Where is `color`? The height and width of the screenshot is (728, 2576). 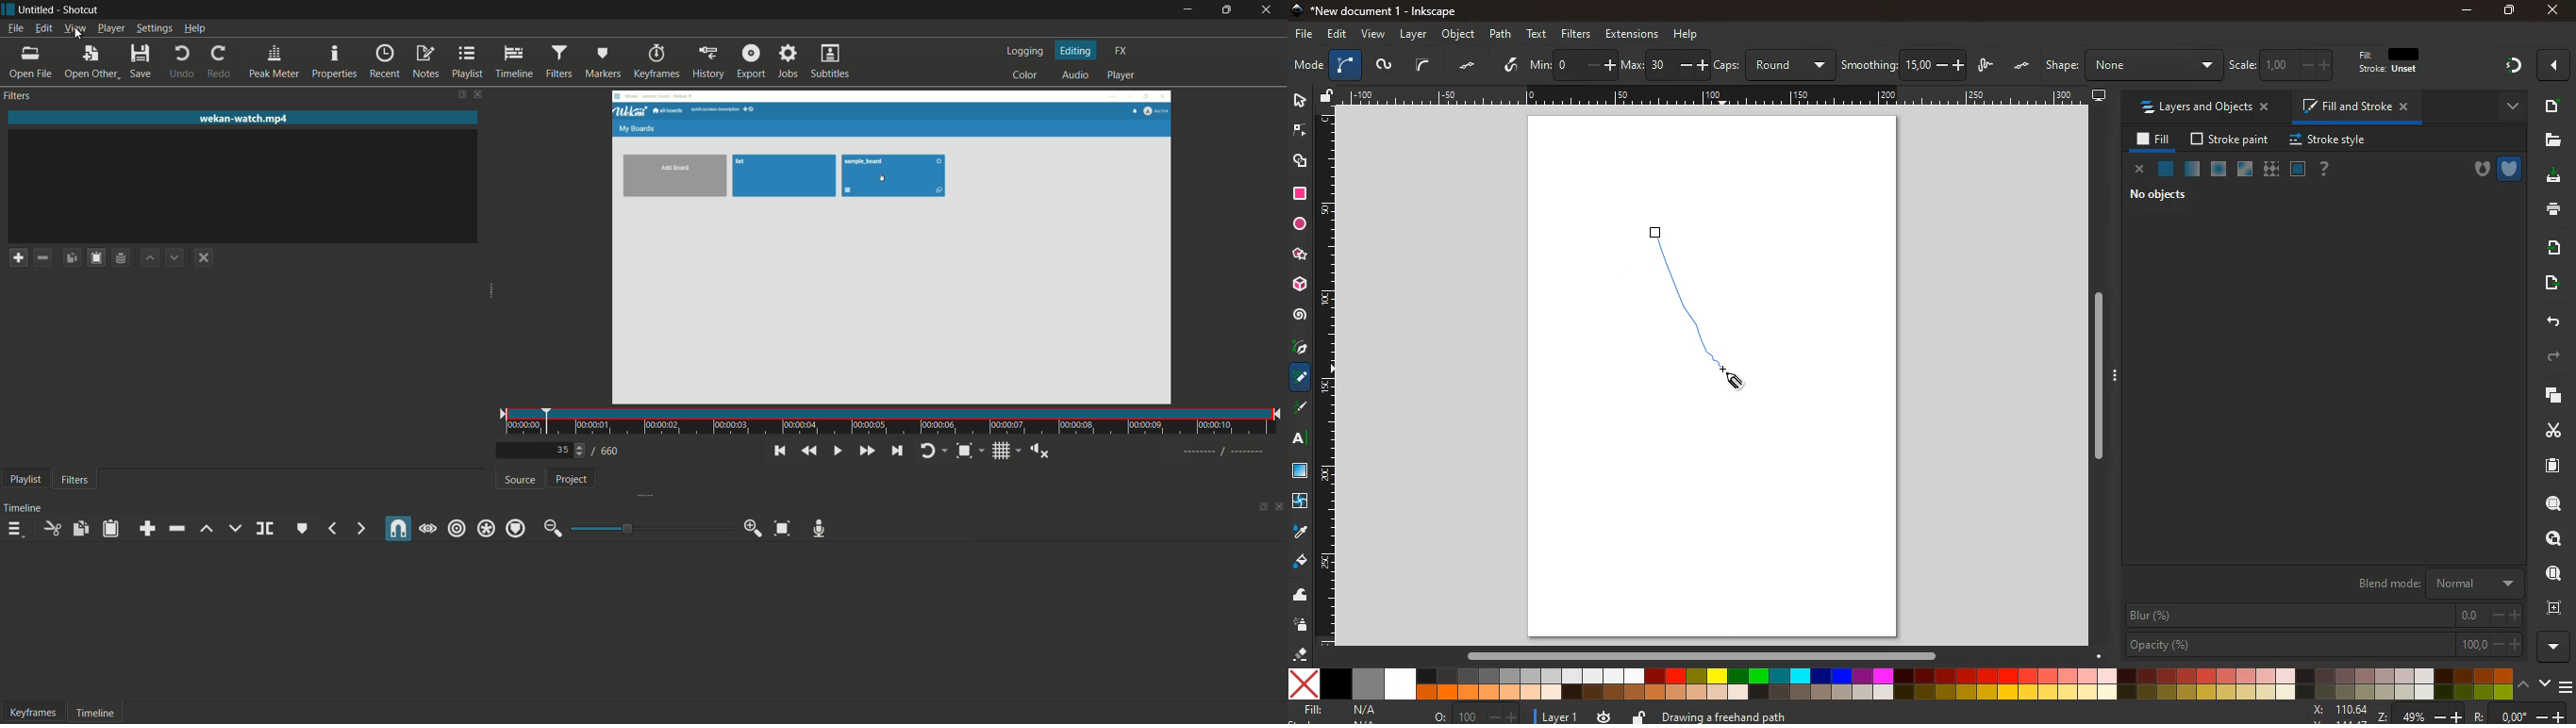
color is located at coordinates (1902, 685).